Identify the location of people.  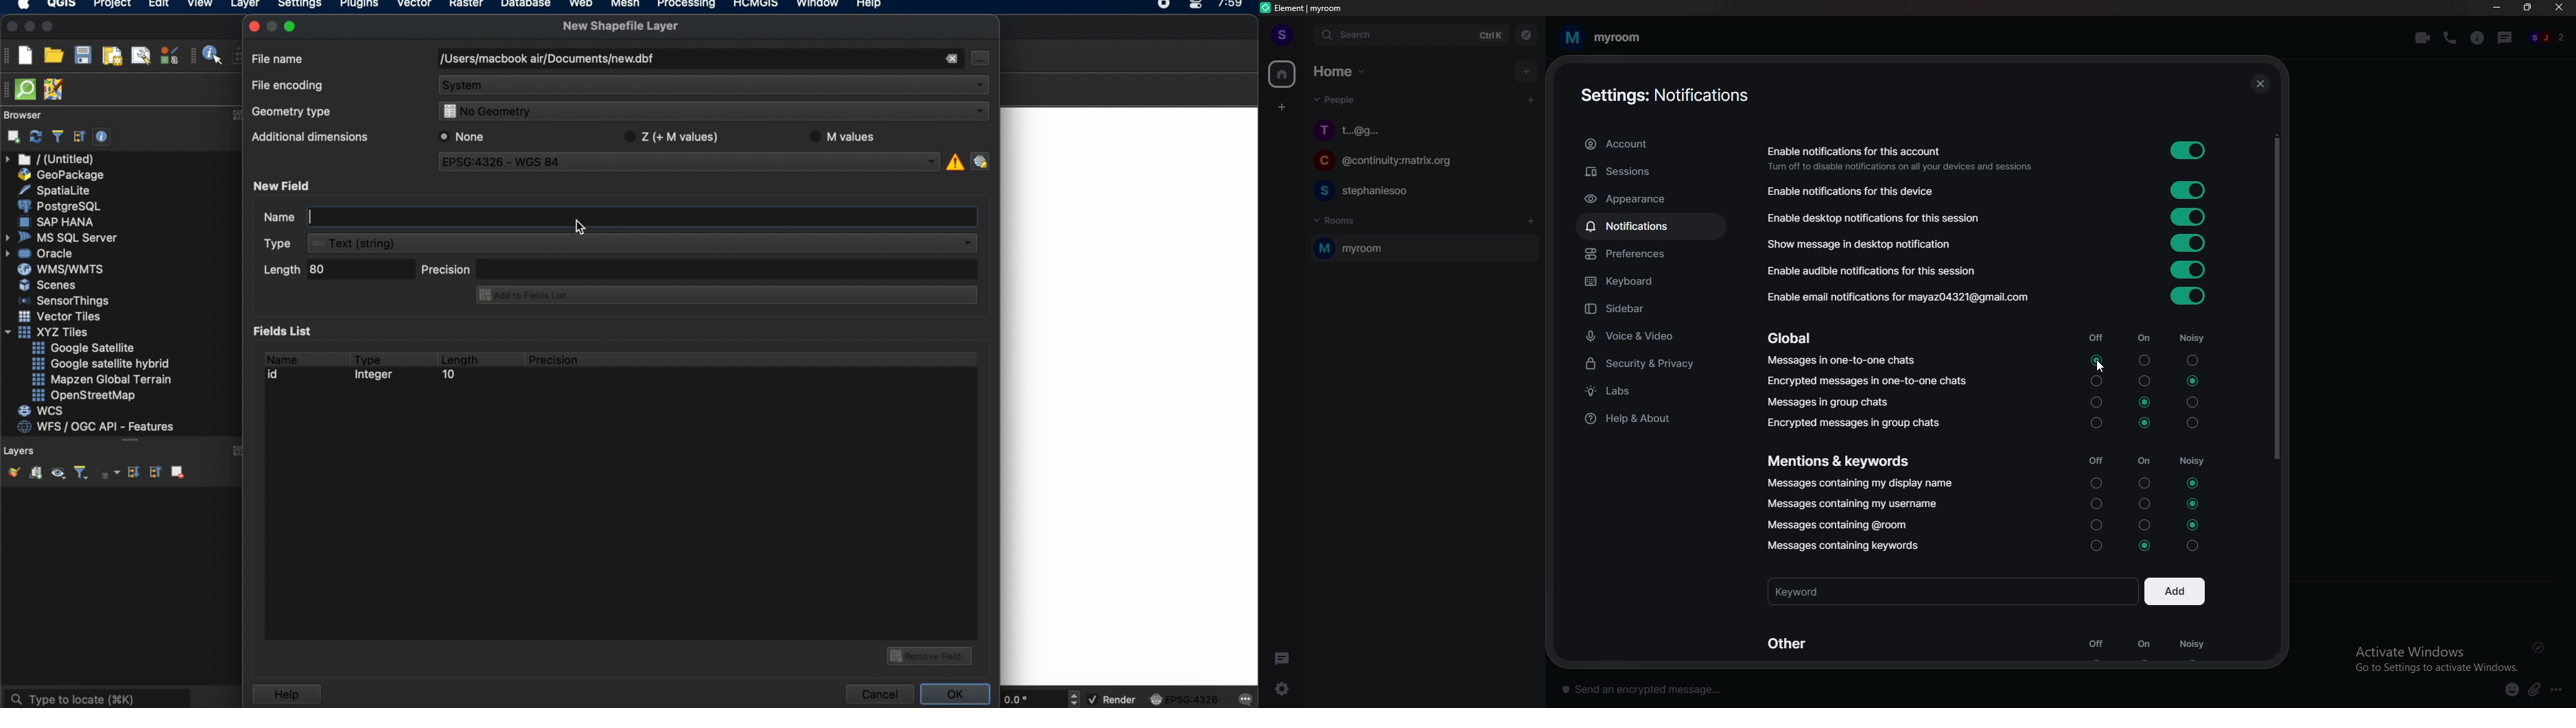
(1337, 99).